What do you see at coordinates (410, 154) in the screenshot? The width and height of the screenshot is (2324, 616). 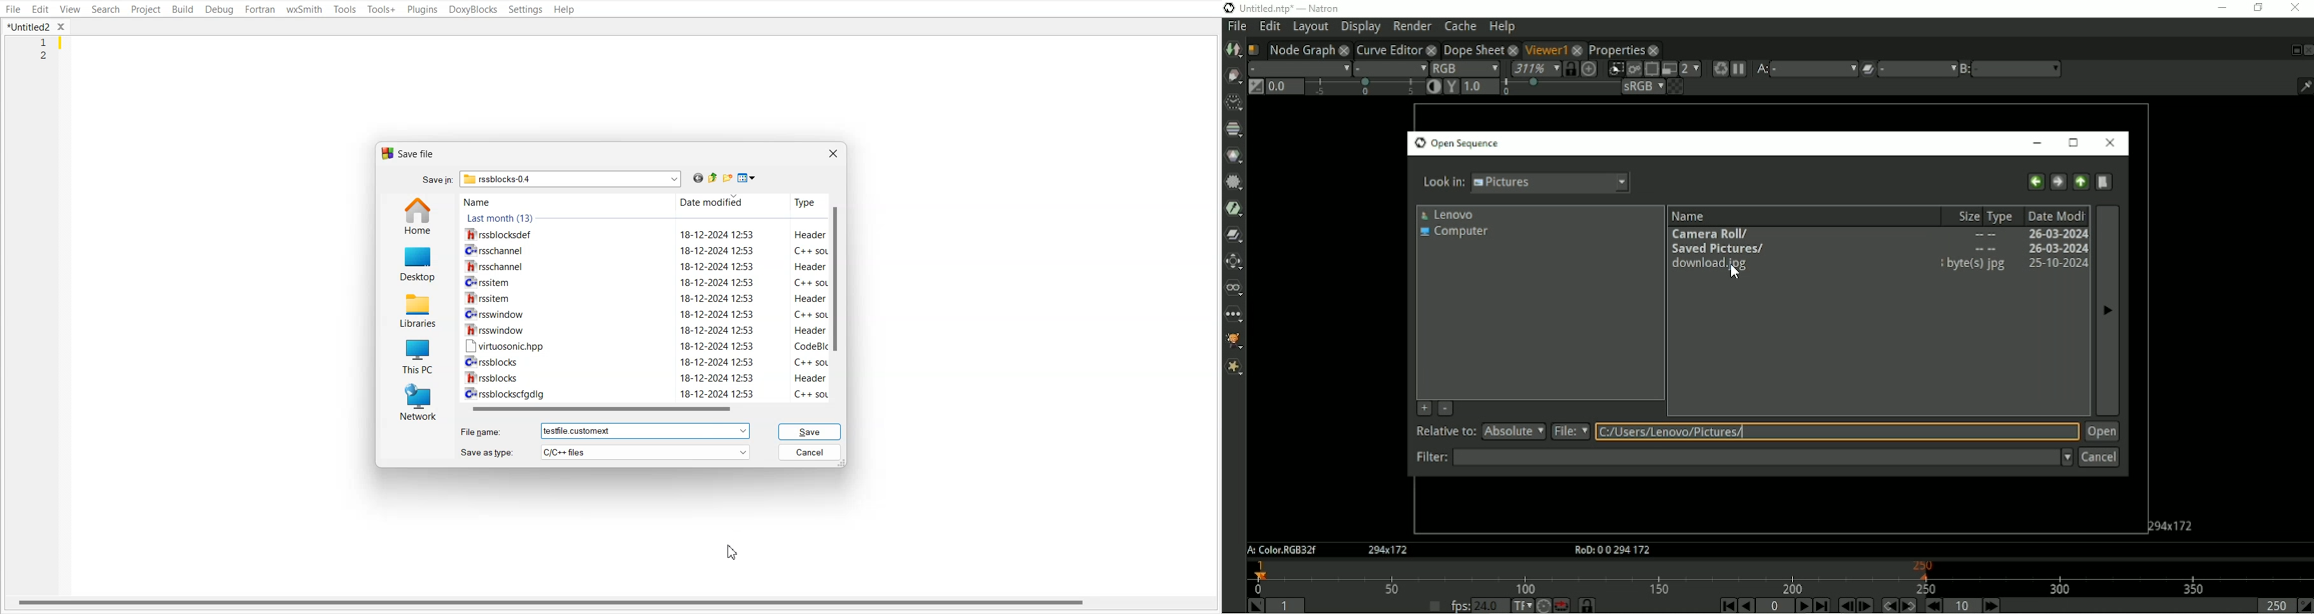 I see `Text` at bounding box center [410, 154].